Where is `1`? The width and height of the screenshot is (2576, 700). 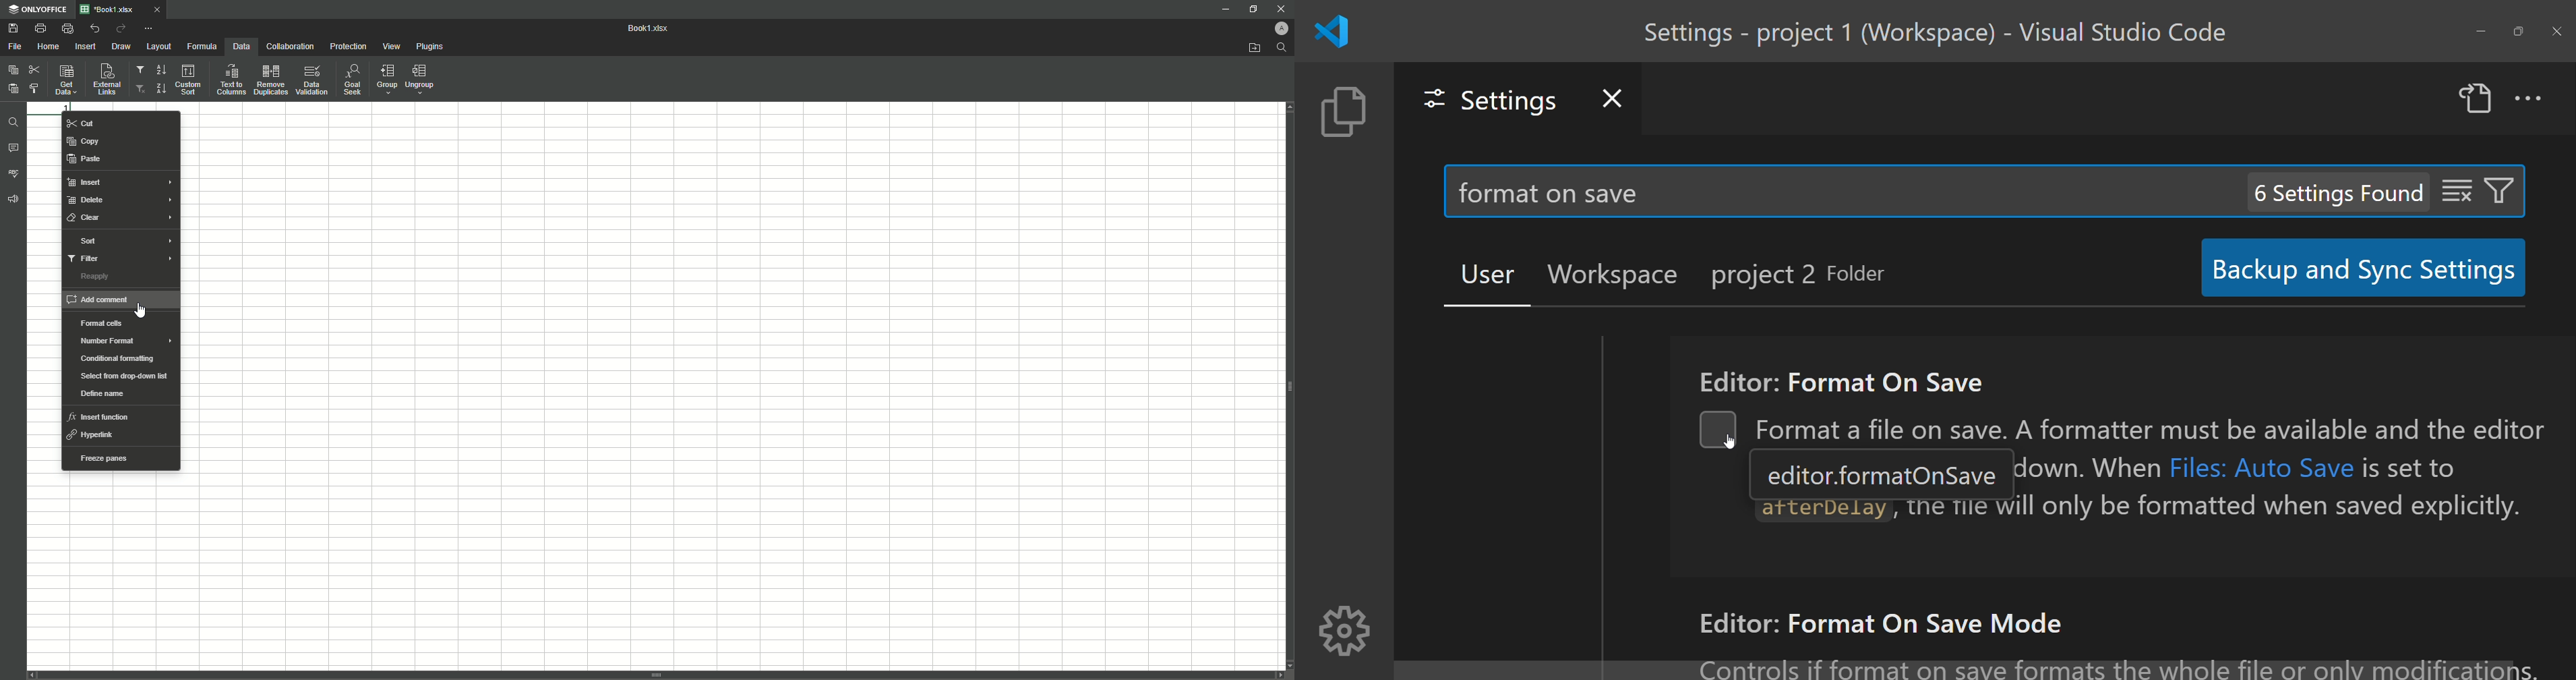
1 is located at coordinates (50, 105).